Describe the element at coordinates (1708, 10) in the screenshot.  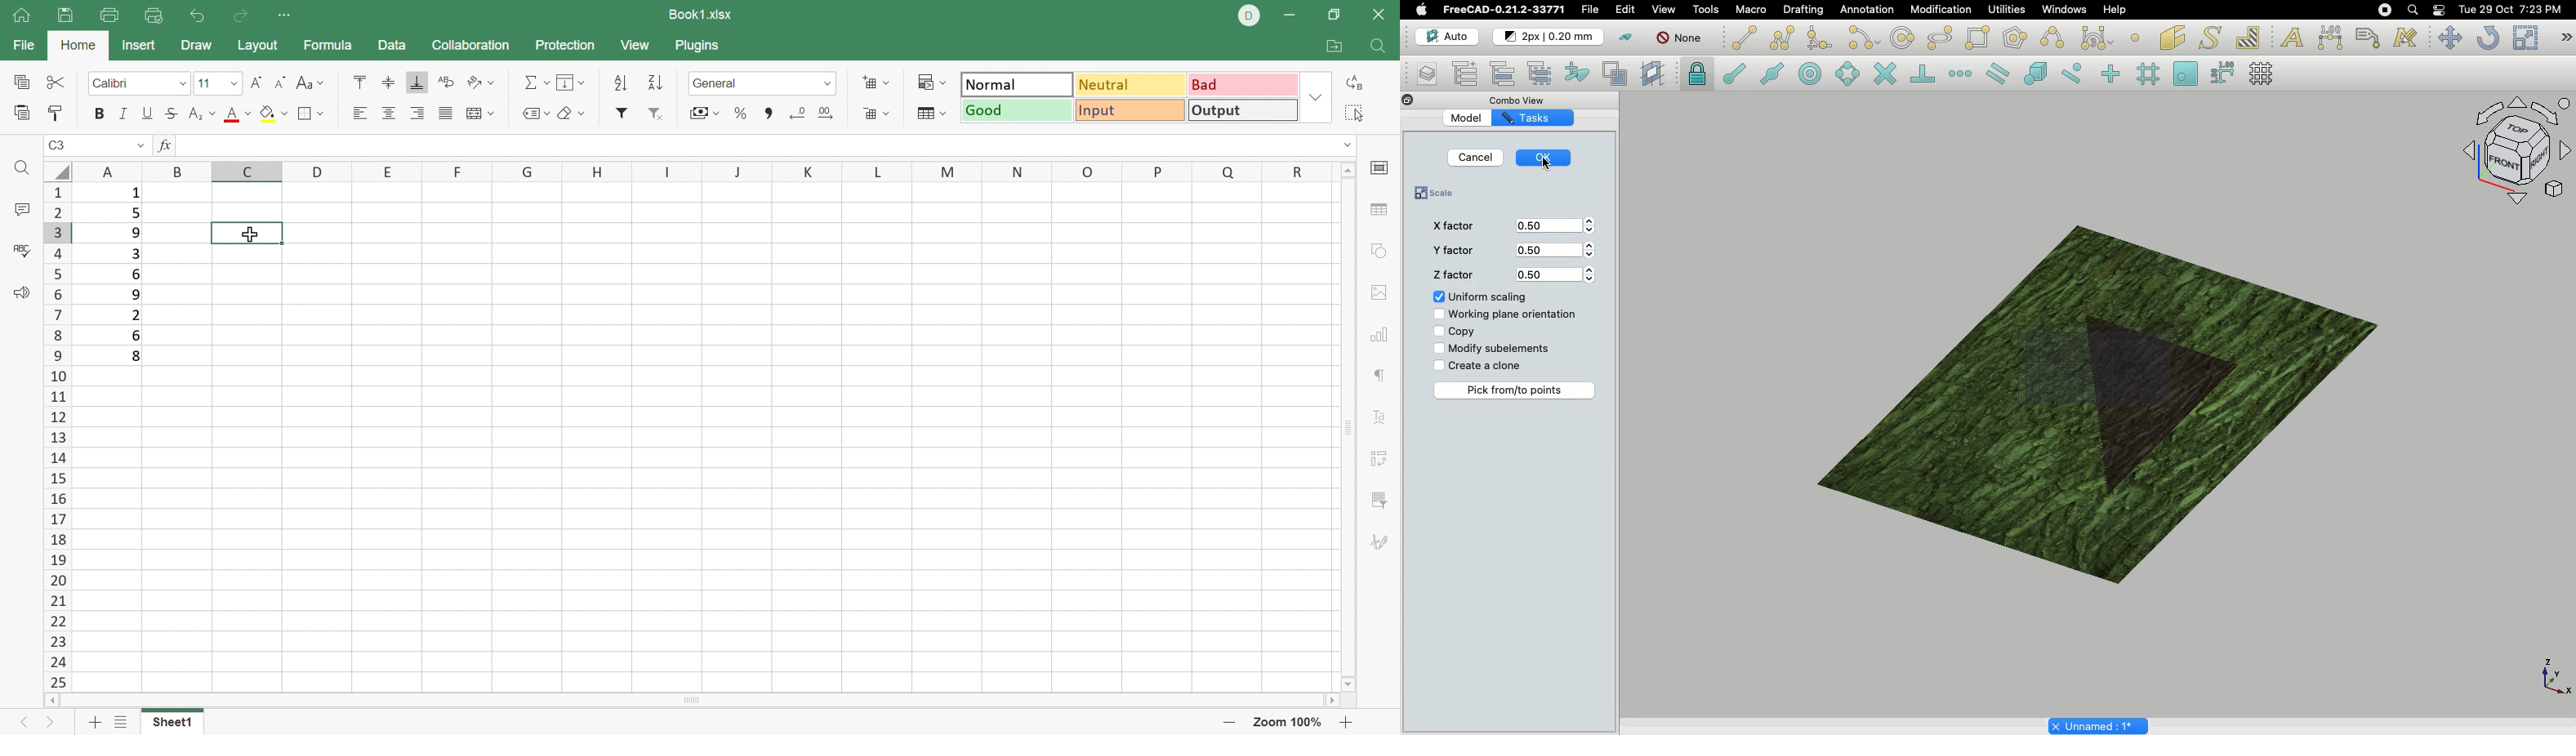
I see `Tools` at that location.